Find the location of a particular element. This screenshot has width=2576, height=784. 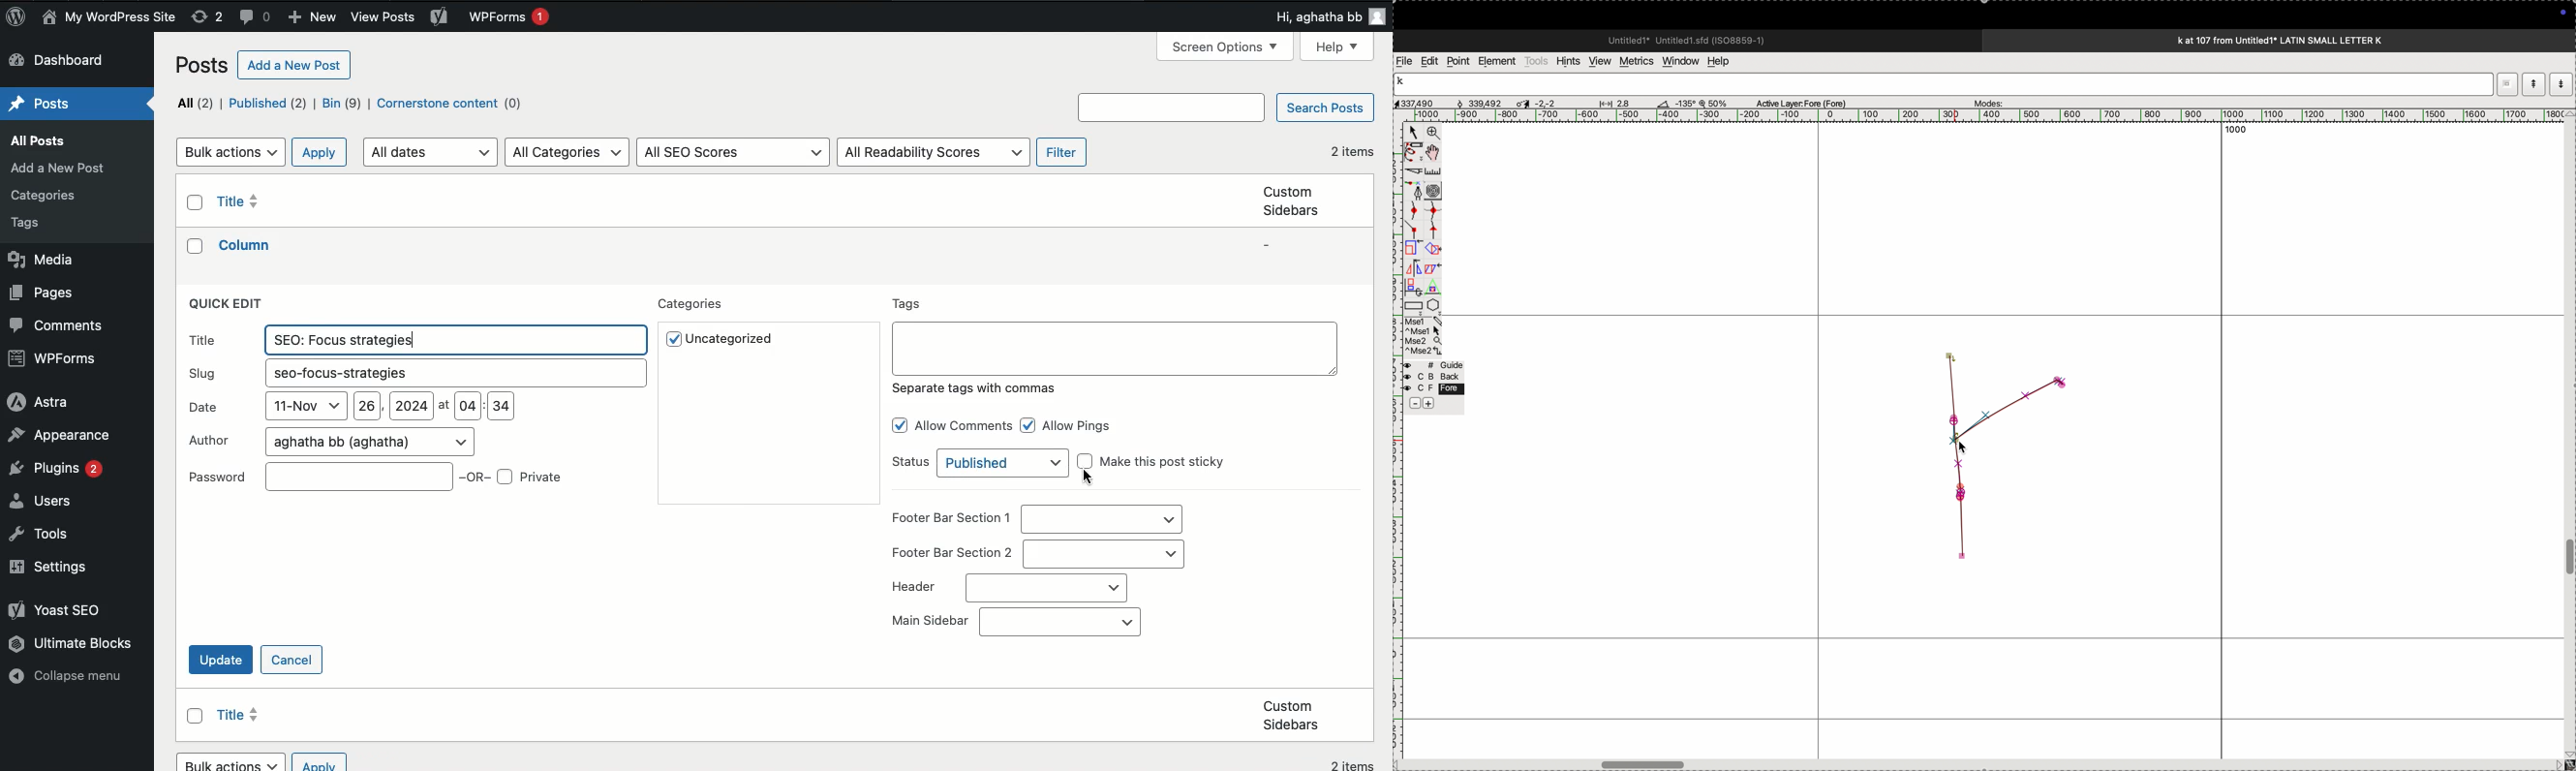

Search posts is located at coordinates (1323, 109).